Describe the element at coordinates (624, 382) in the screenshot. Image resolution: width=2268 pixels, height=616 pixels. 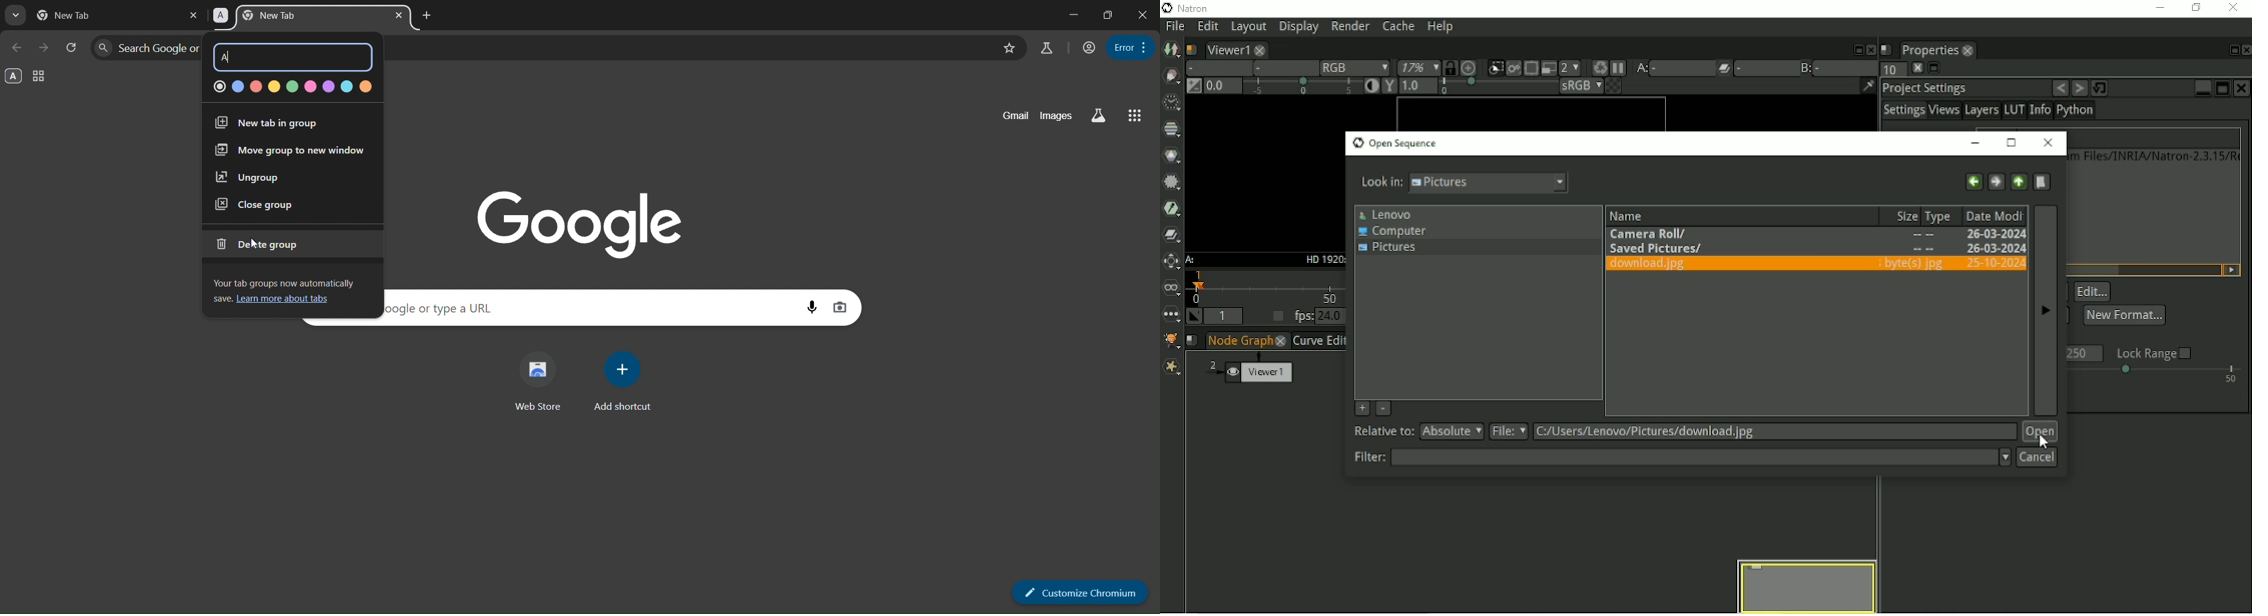
I see `add shortcut` at that location.